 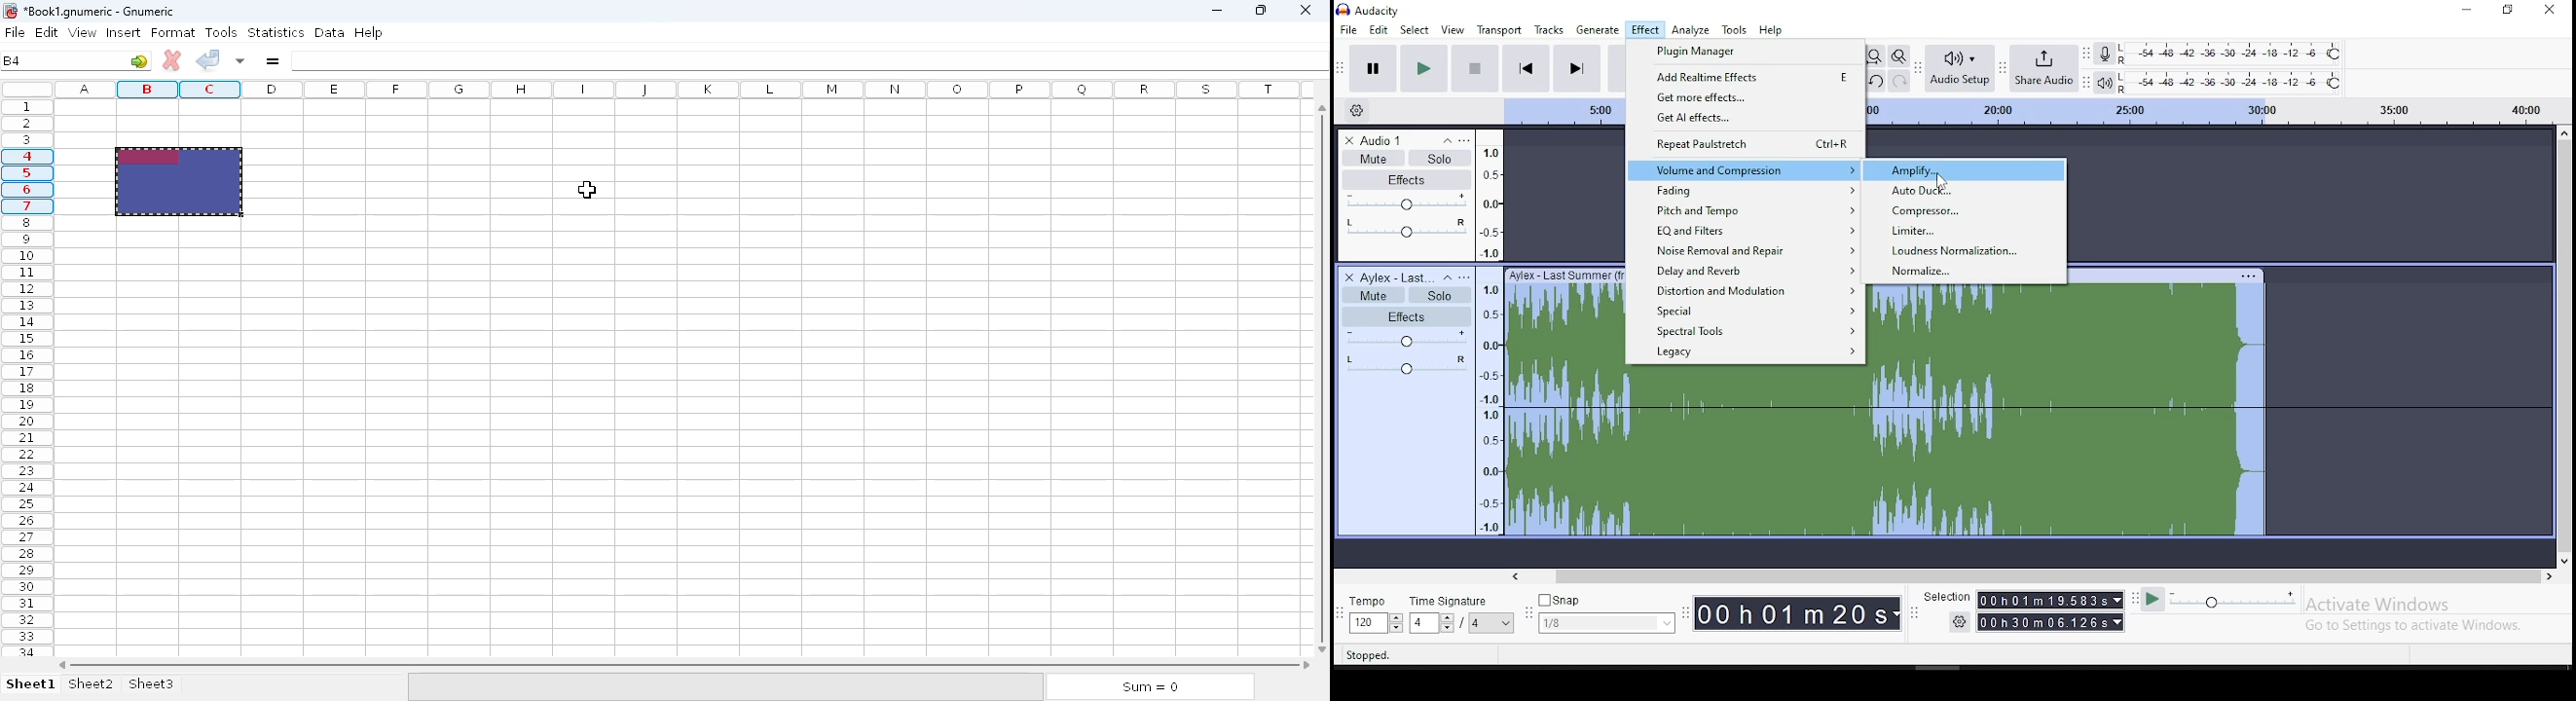 What do you see at coordinates (82, 33) in the screenshot?
I see `view` at bounding box center [82, 33].